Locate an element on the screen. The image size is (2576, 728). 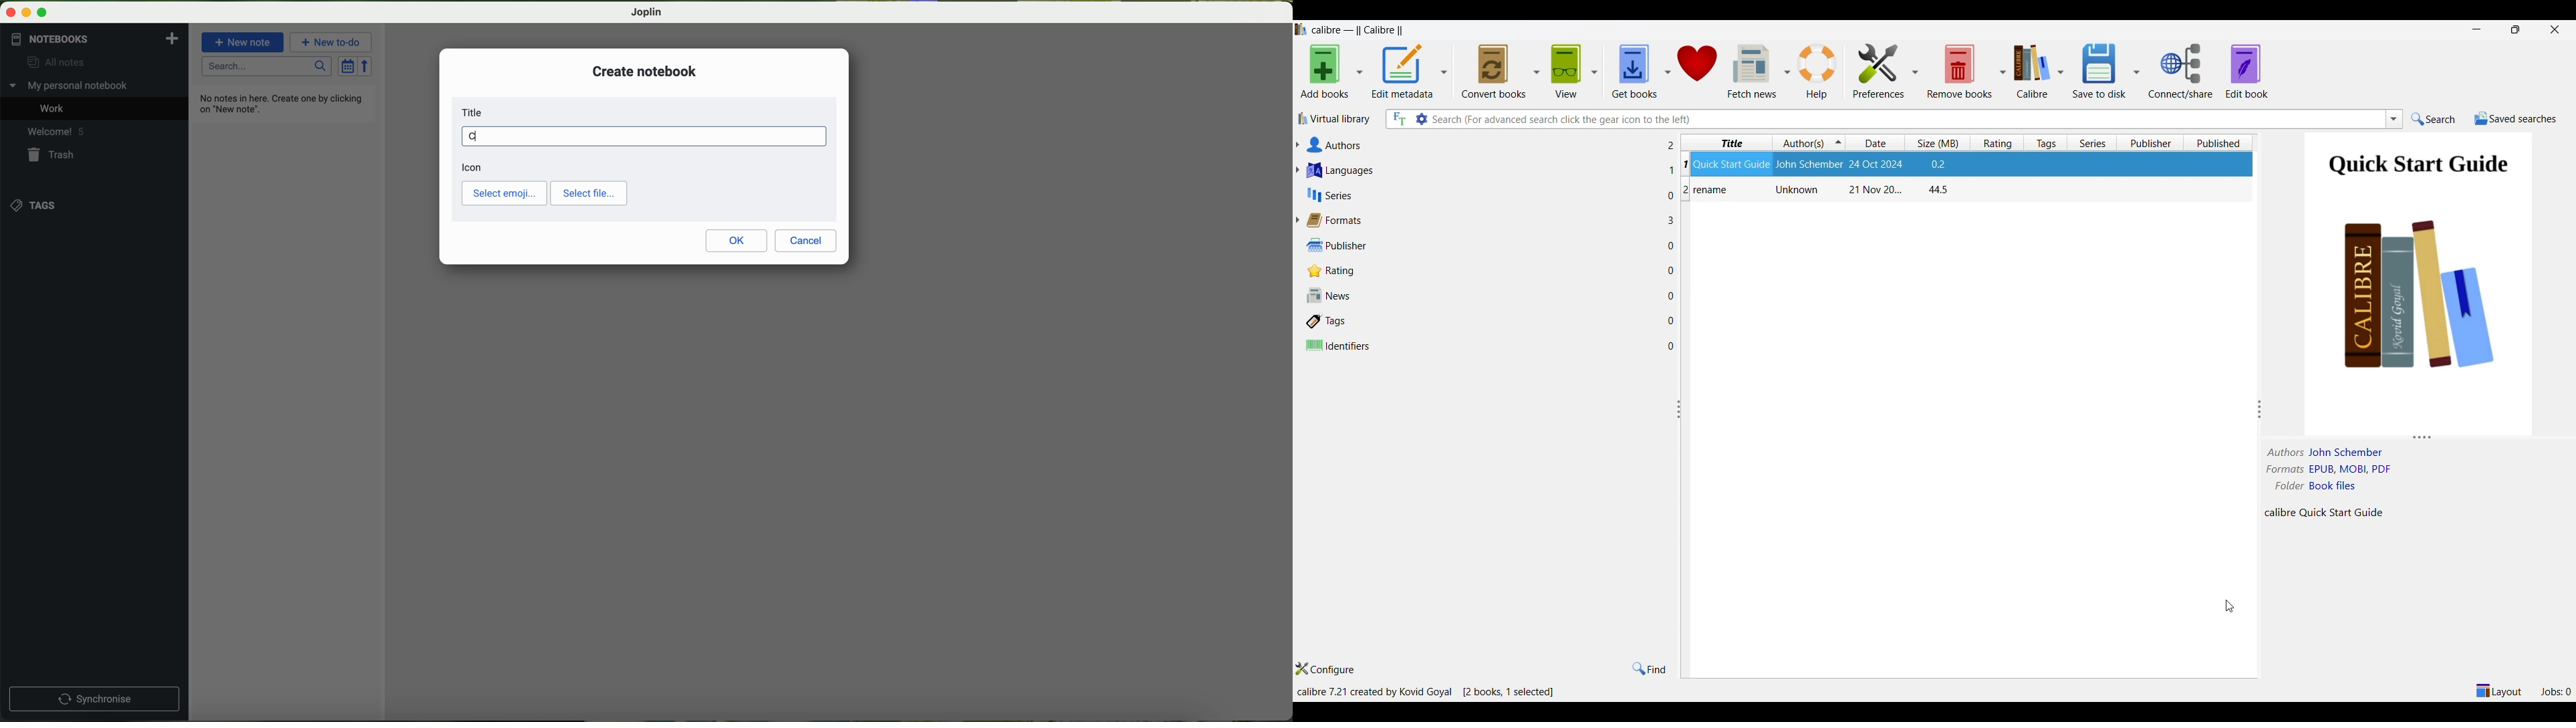
File in each adjacent attribute is located at coordinates (1669, 246).